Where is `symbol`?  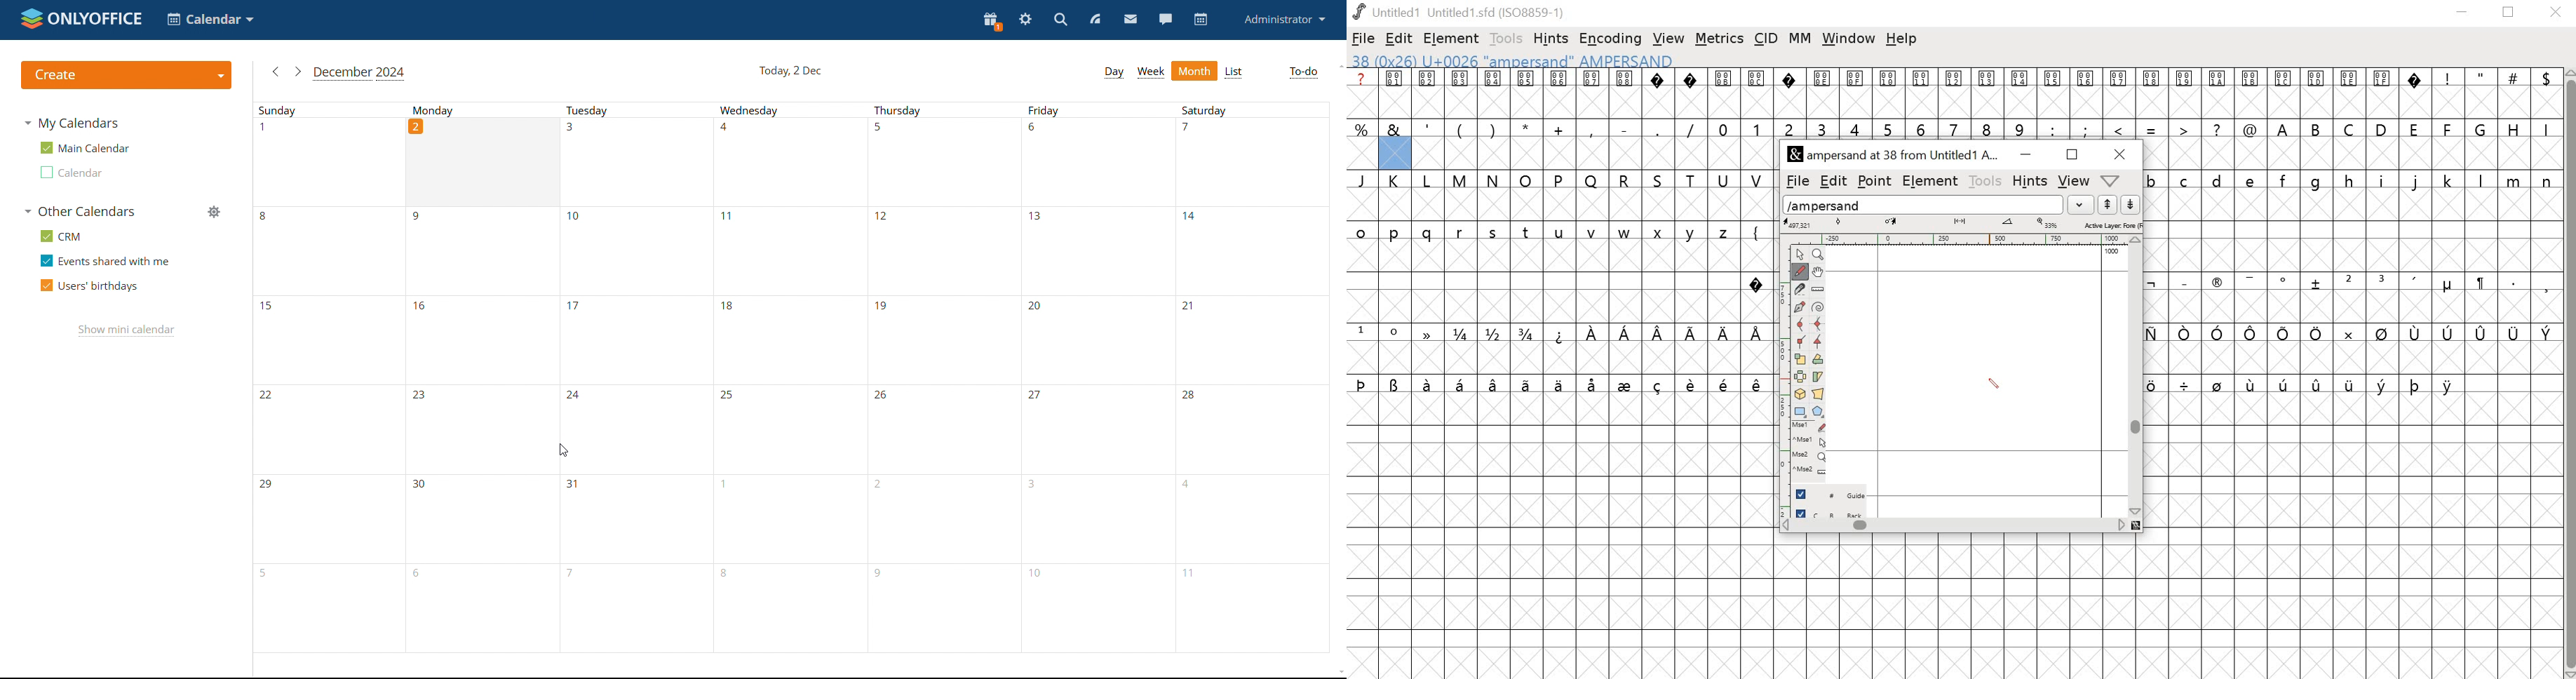
symbol is located at coordinates (2347, 332).